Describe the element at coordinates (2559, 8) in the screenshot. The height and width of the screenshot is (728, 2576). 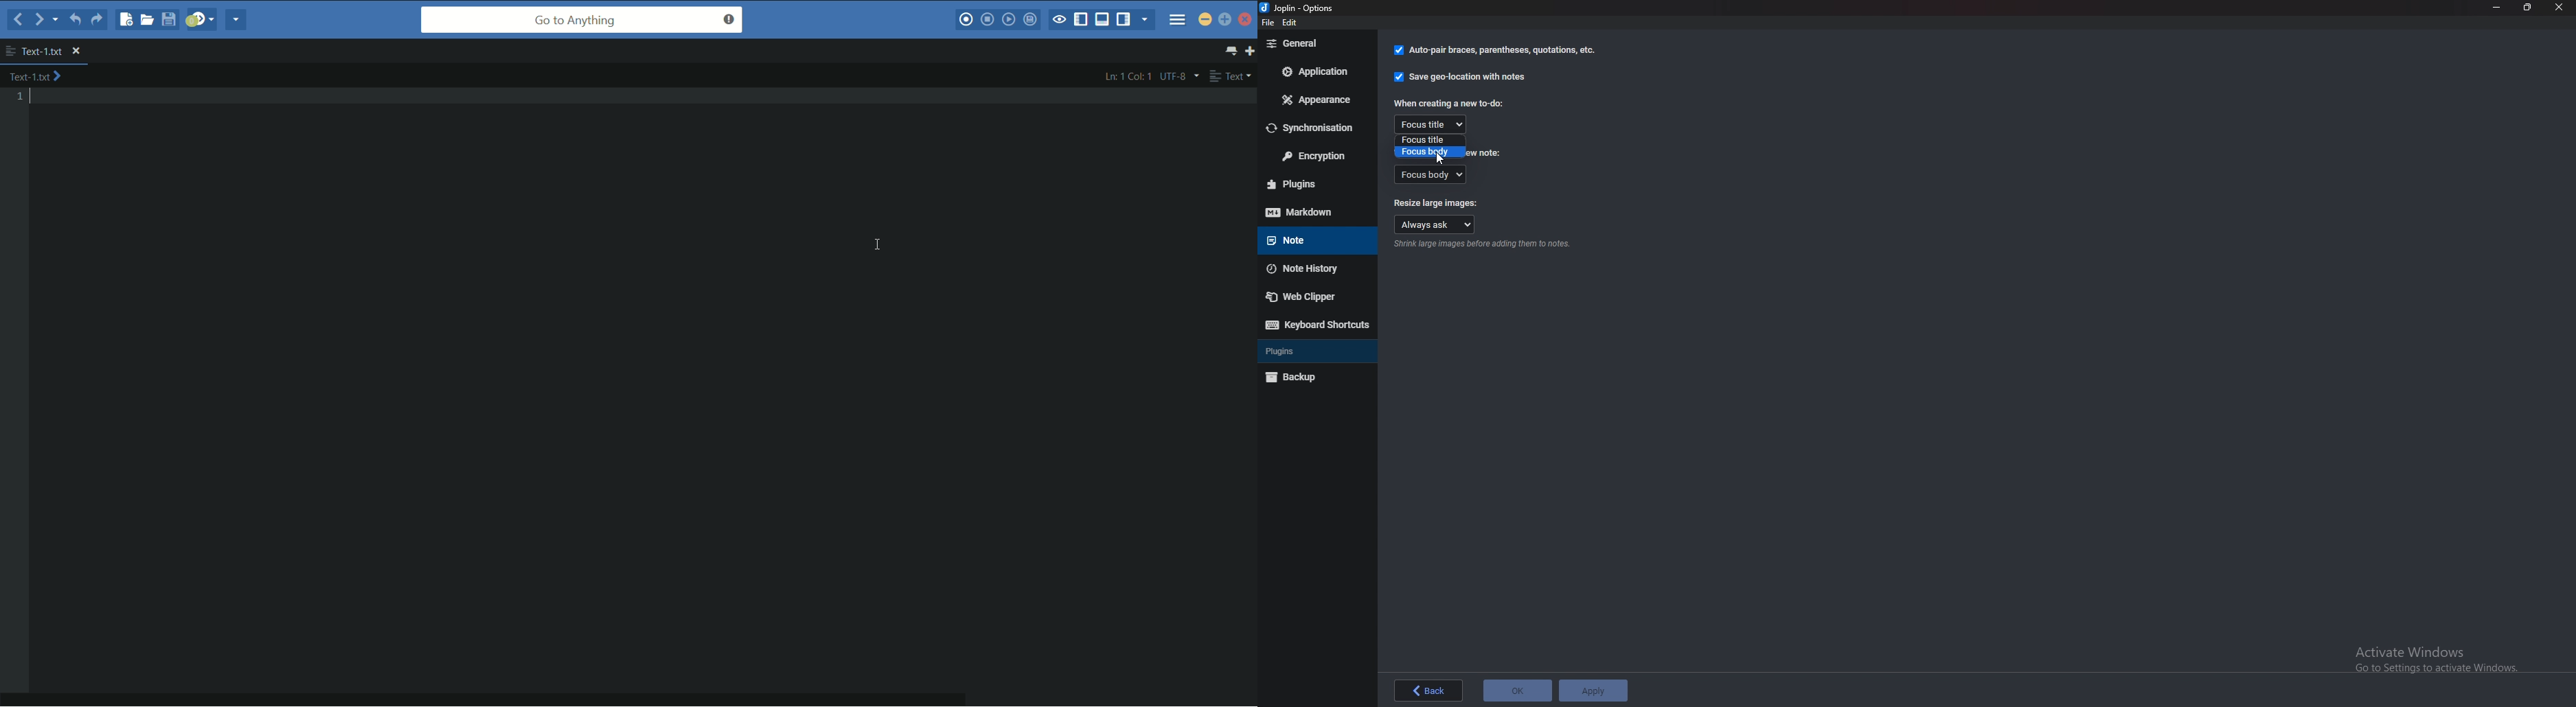
I see `close` at that location.